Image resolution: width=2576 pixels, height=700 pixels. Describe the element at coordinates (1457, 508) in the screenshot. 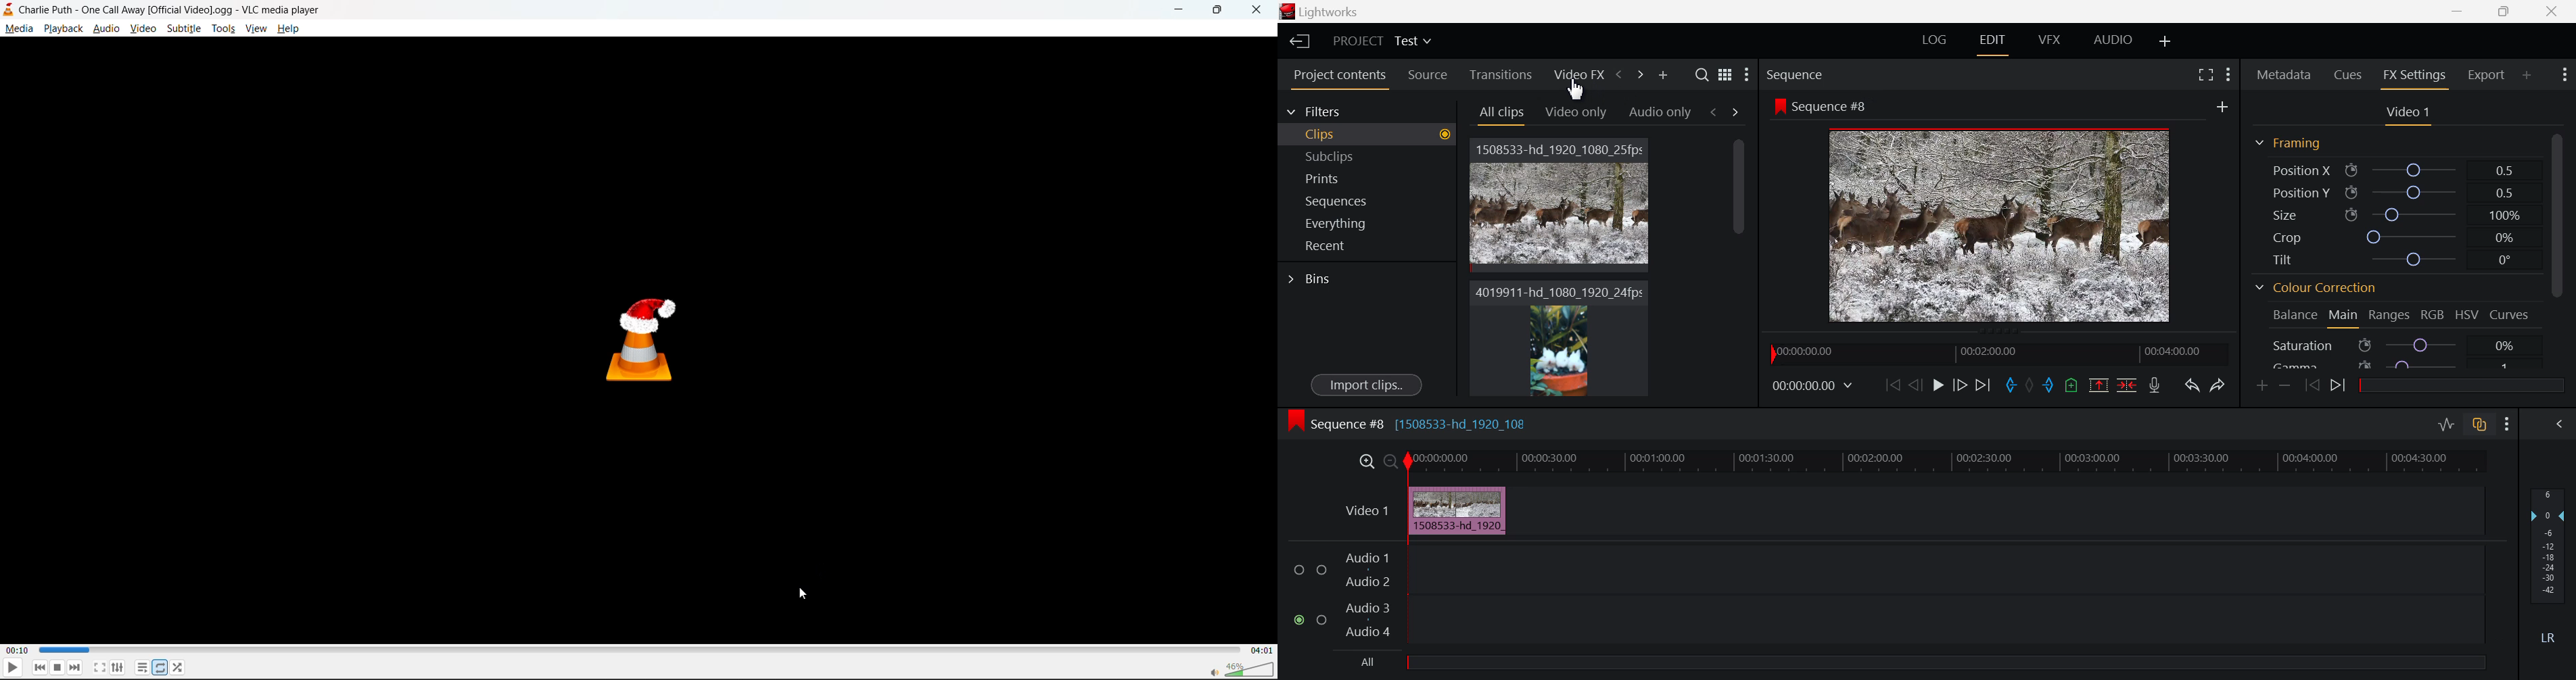

I see `Video Clip Inserted` at that location.